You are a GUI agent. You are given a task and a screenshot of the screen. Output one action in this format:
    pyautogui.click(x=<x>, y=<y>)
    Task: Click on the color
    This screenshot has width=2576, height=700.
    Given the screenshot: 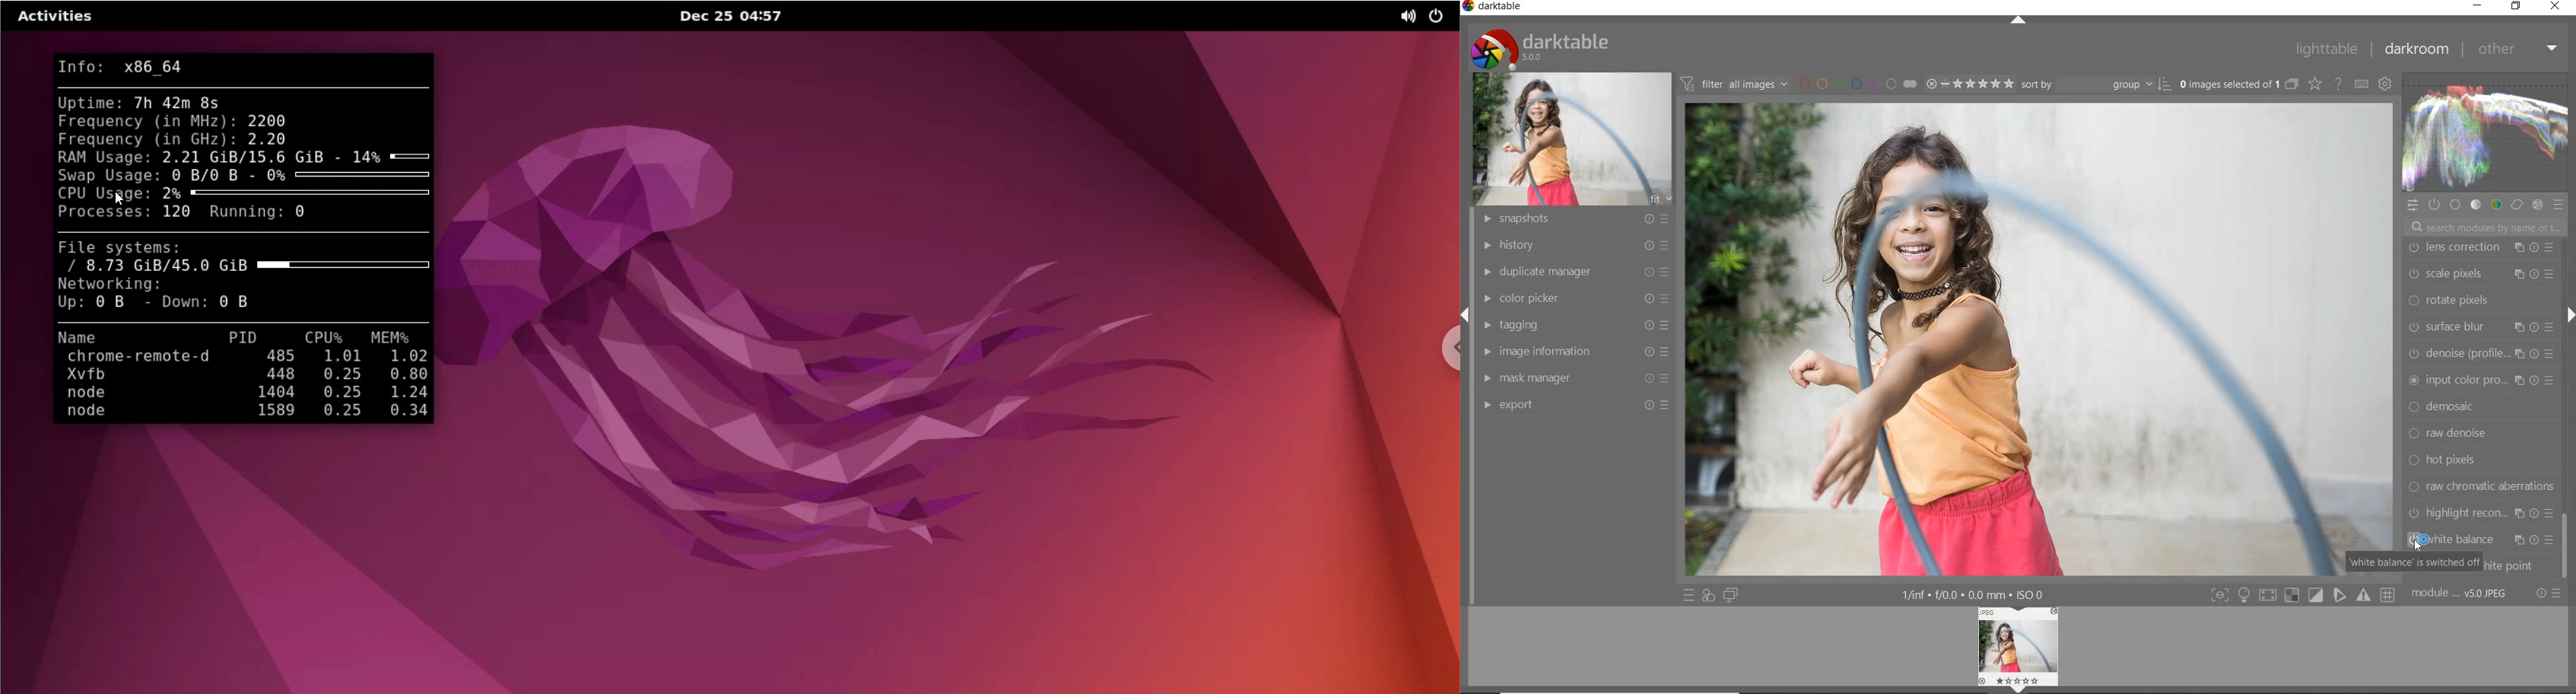 What is the action you would take?
    pyautogui.click(x=2495, y=204)
    